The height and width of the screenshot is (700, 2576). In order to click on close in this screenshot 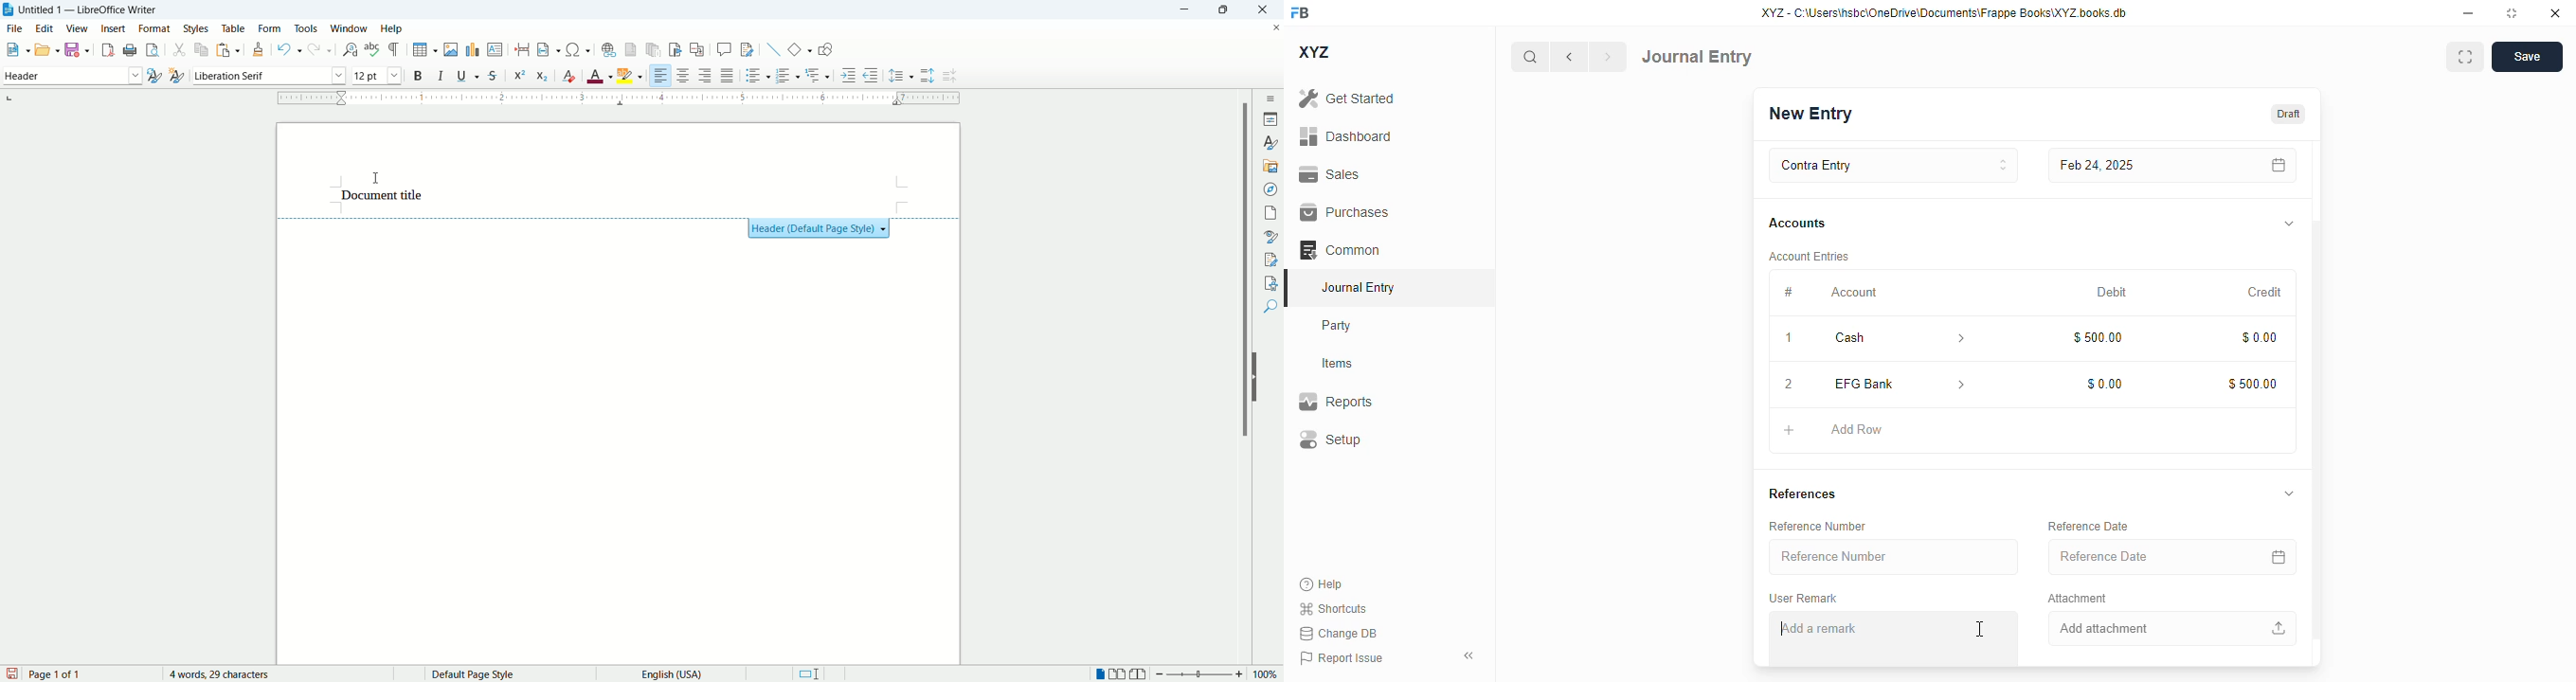, I will do `click(2555, 13)`.